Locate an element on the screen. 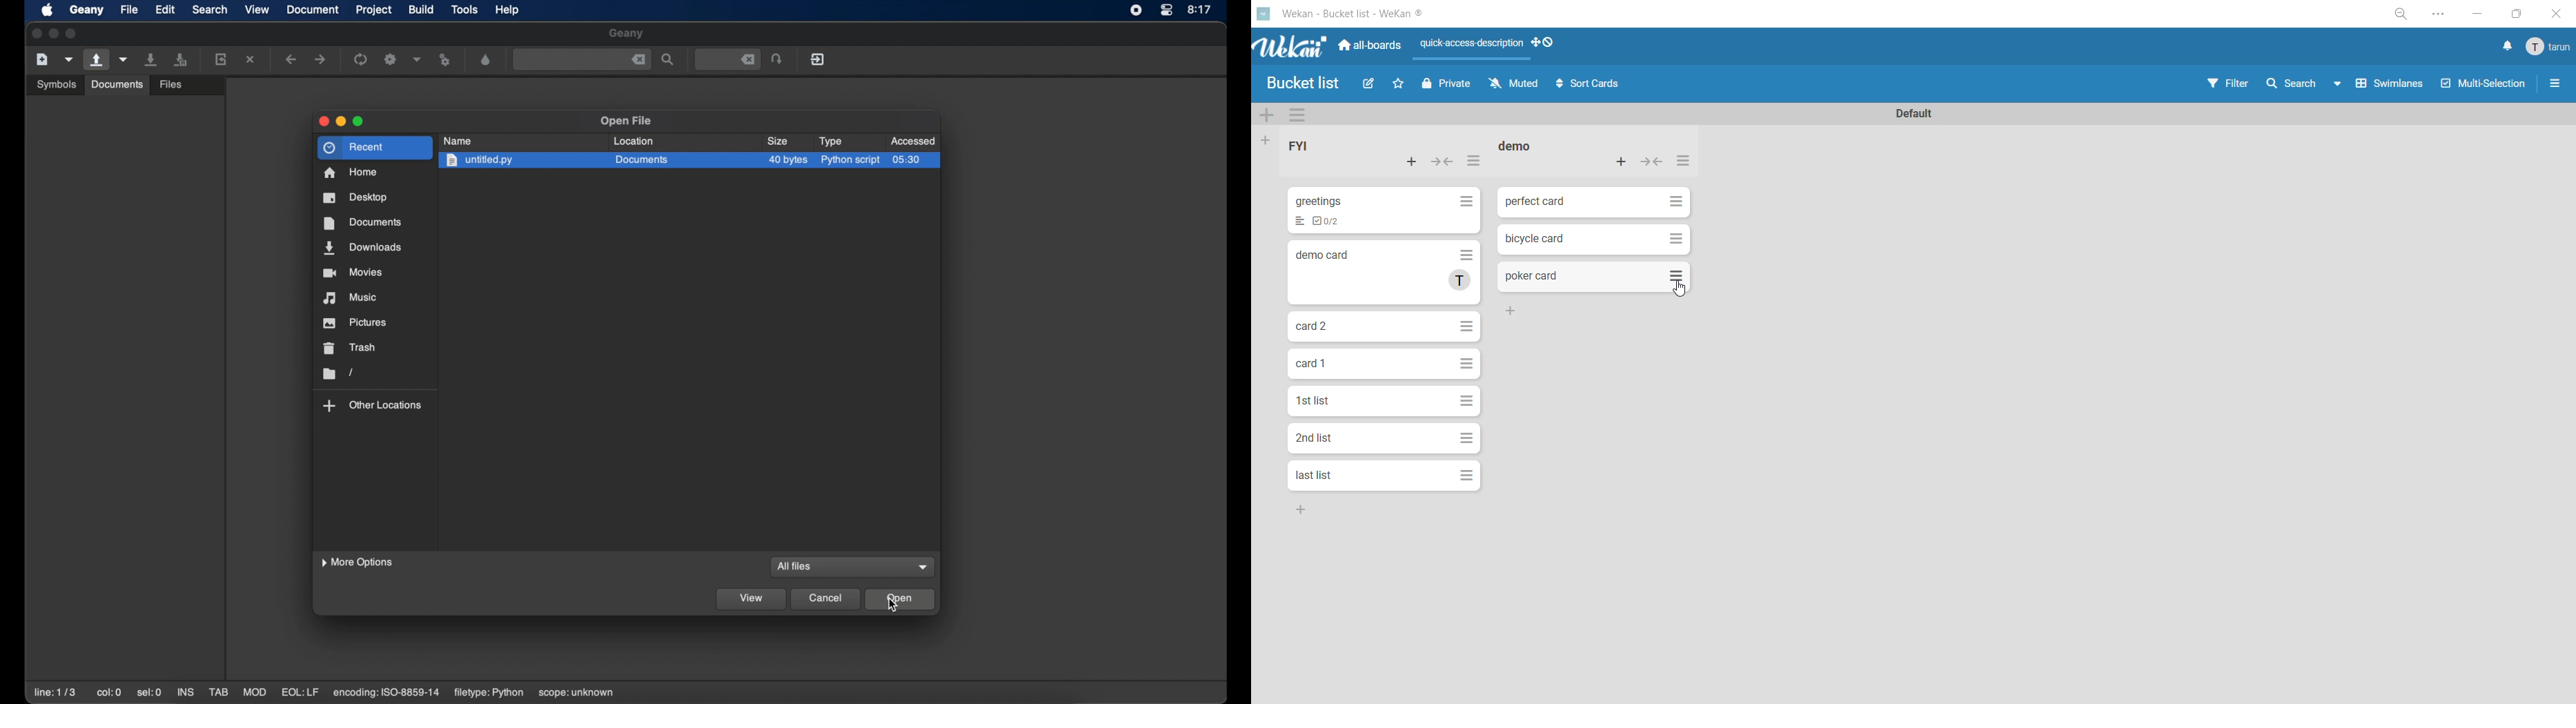  perfect card is located at coordinates (1537, 201).